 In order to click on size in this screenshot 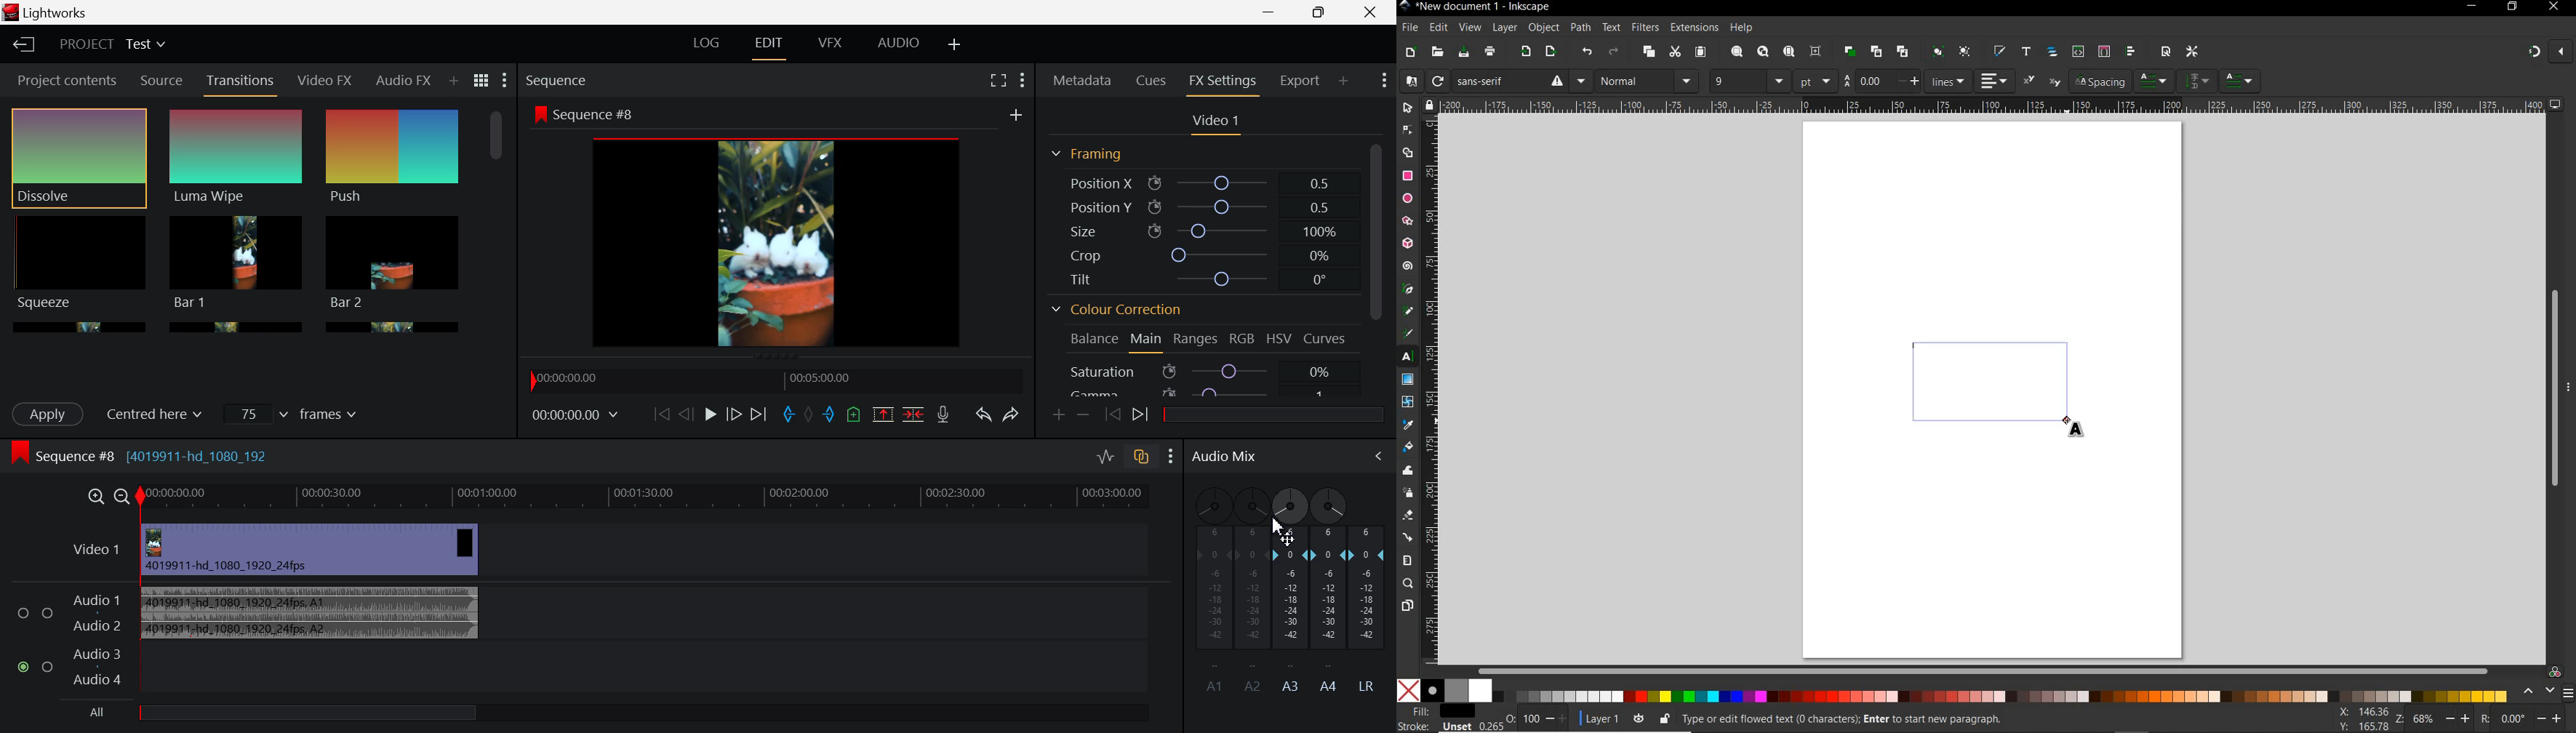, I will do `click(1779, 81)`.